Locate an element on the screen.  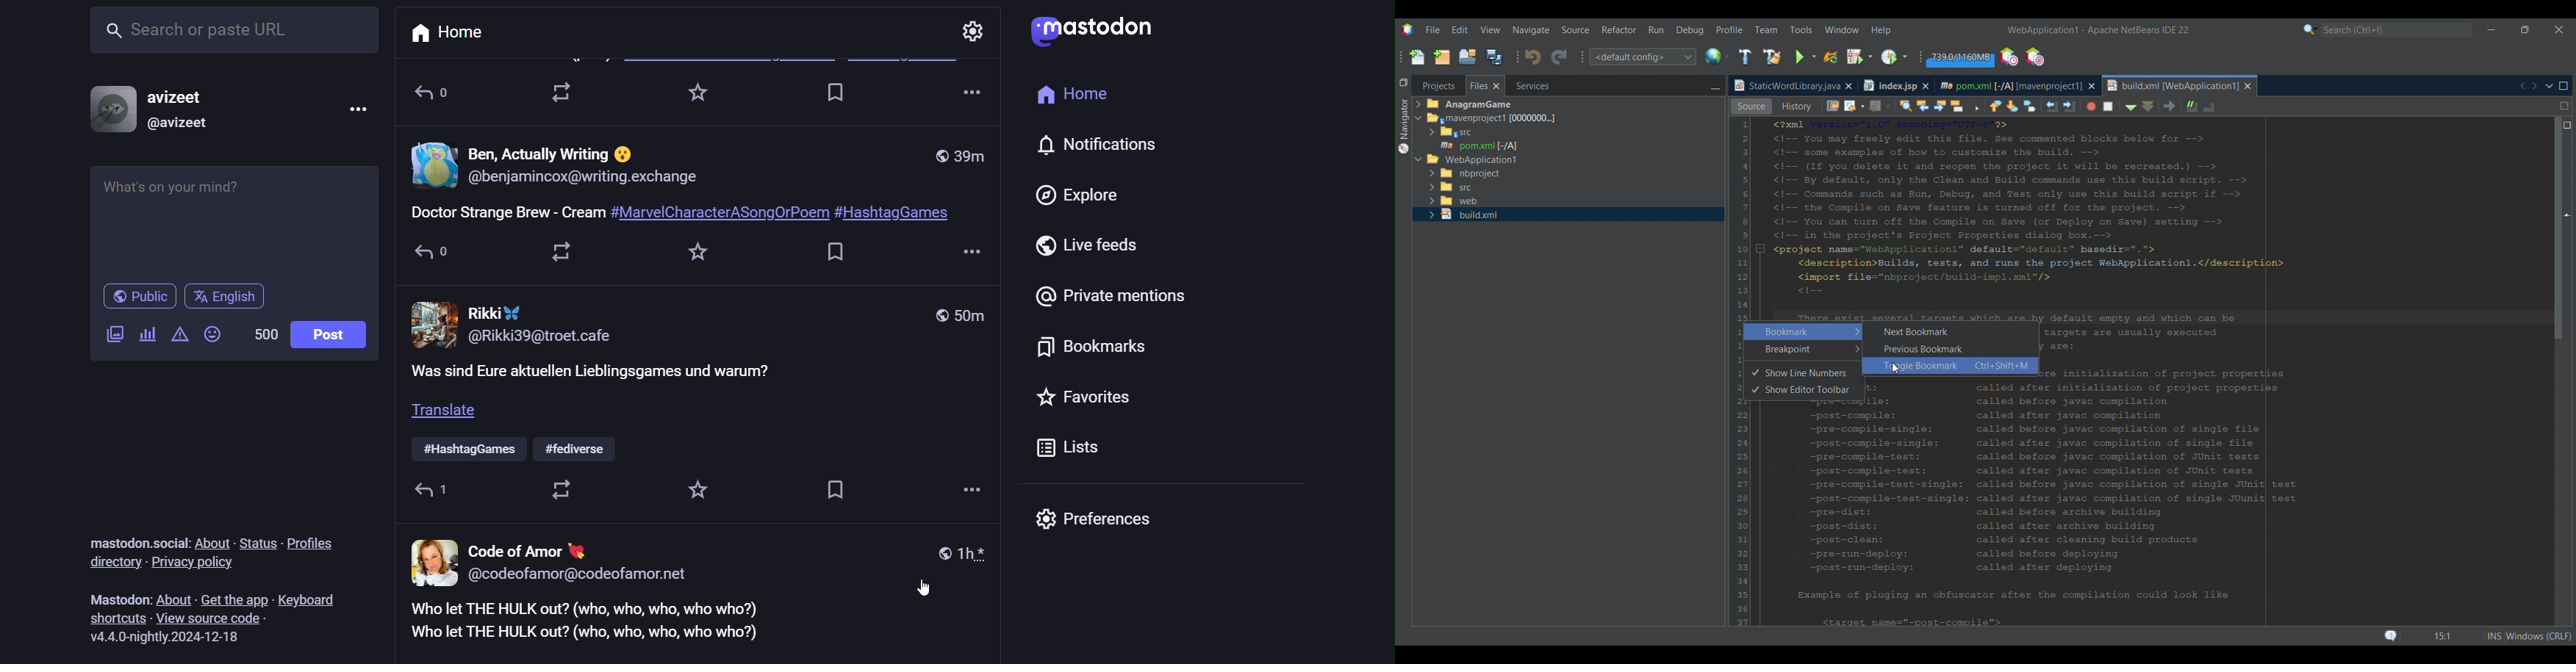
@benjamincox@writing.exchange is located at coordinates (585, 181).